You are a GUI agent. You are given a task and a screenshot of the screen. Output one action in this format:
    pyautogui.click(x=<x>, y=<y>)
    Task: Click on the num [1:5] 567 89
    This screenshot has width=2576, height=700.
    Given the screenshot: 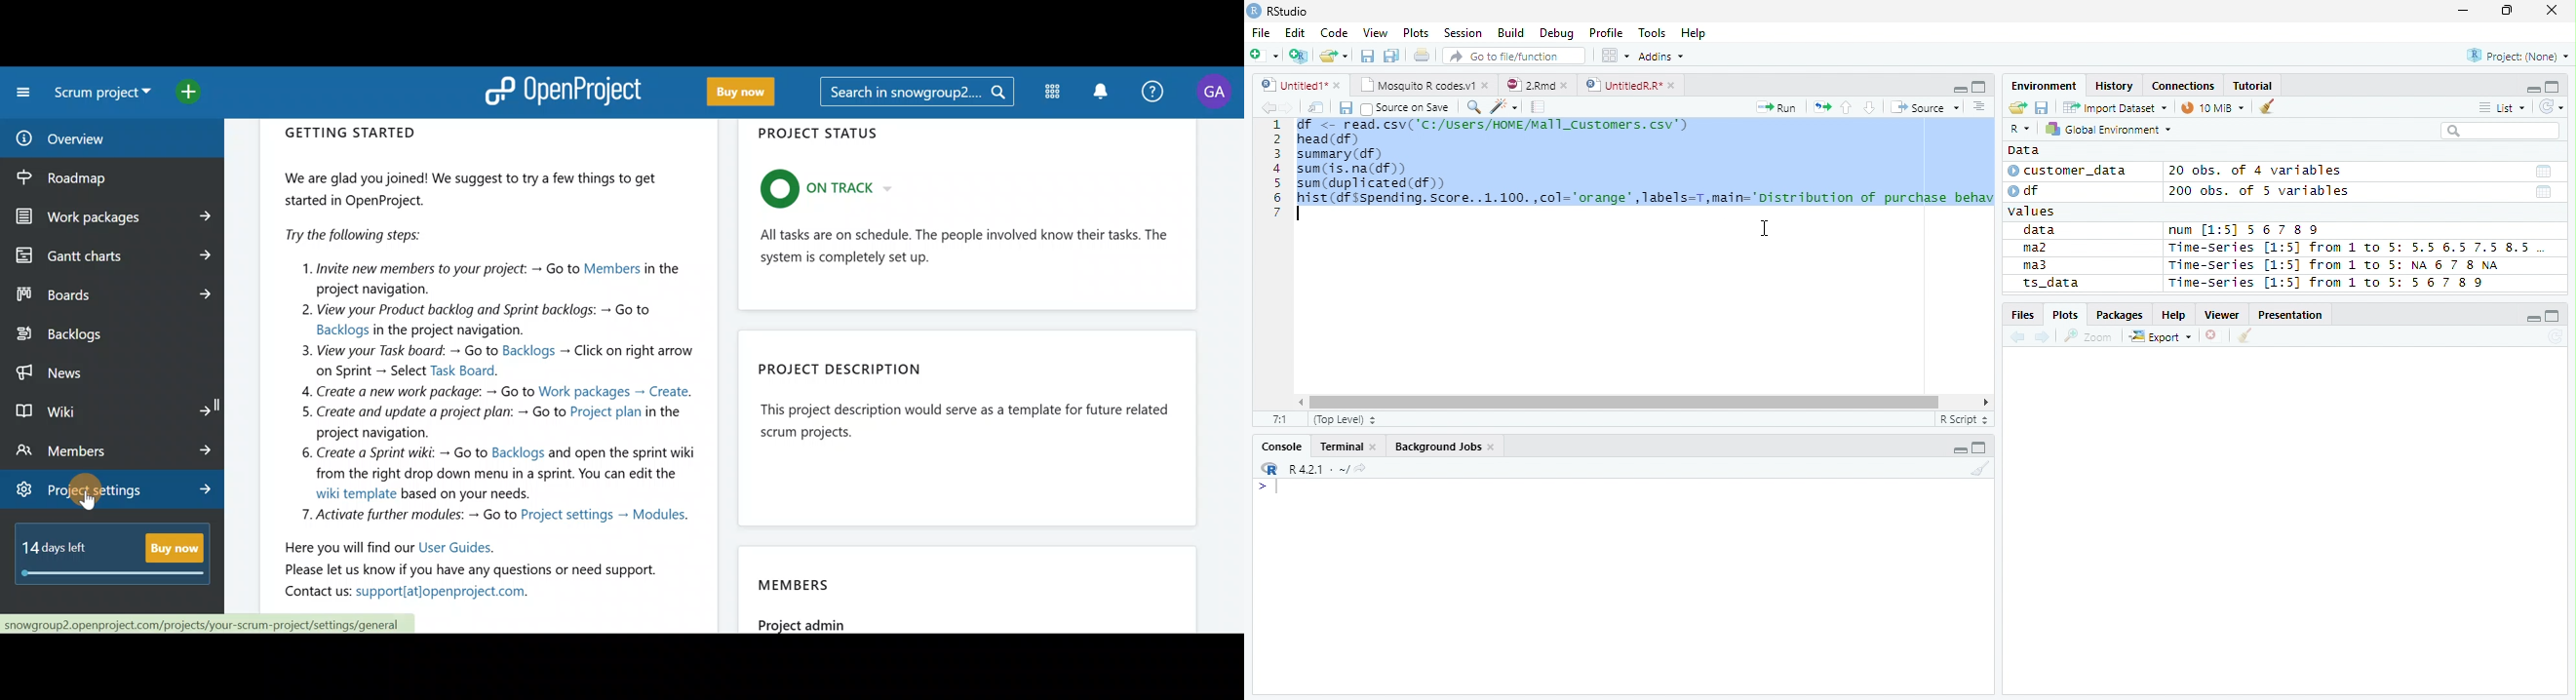 What is the action you would take?
    pyautogui.click(x=2244, y=230)
    